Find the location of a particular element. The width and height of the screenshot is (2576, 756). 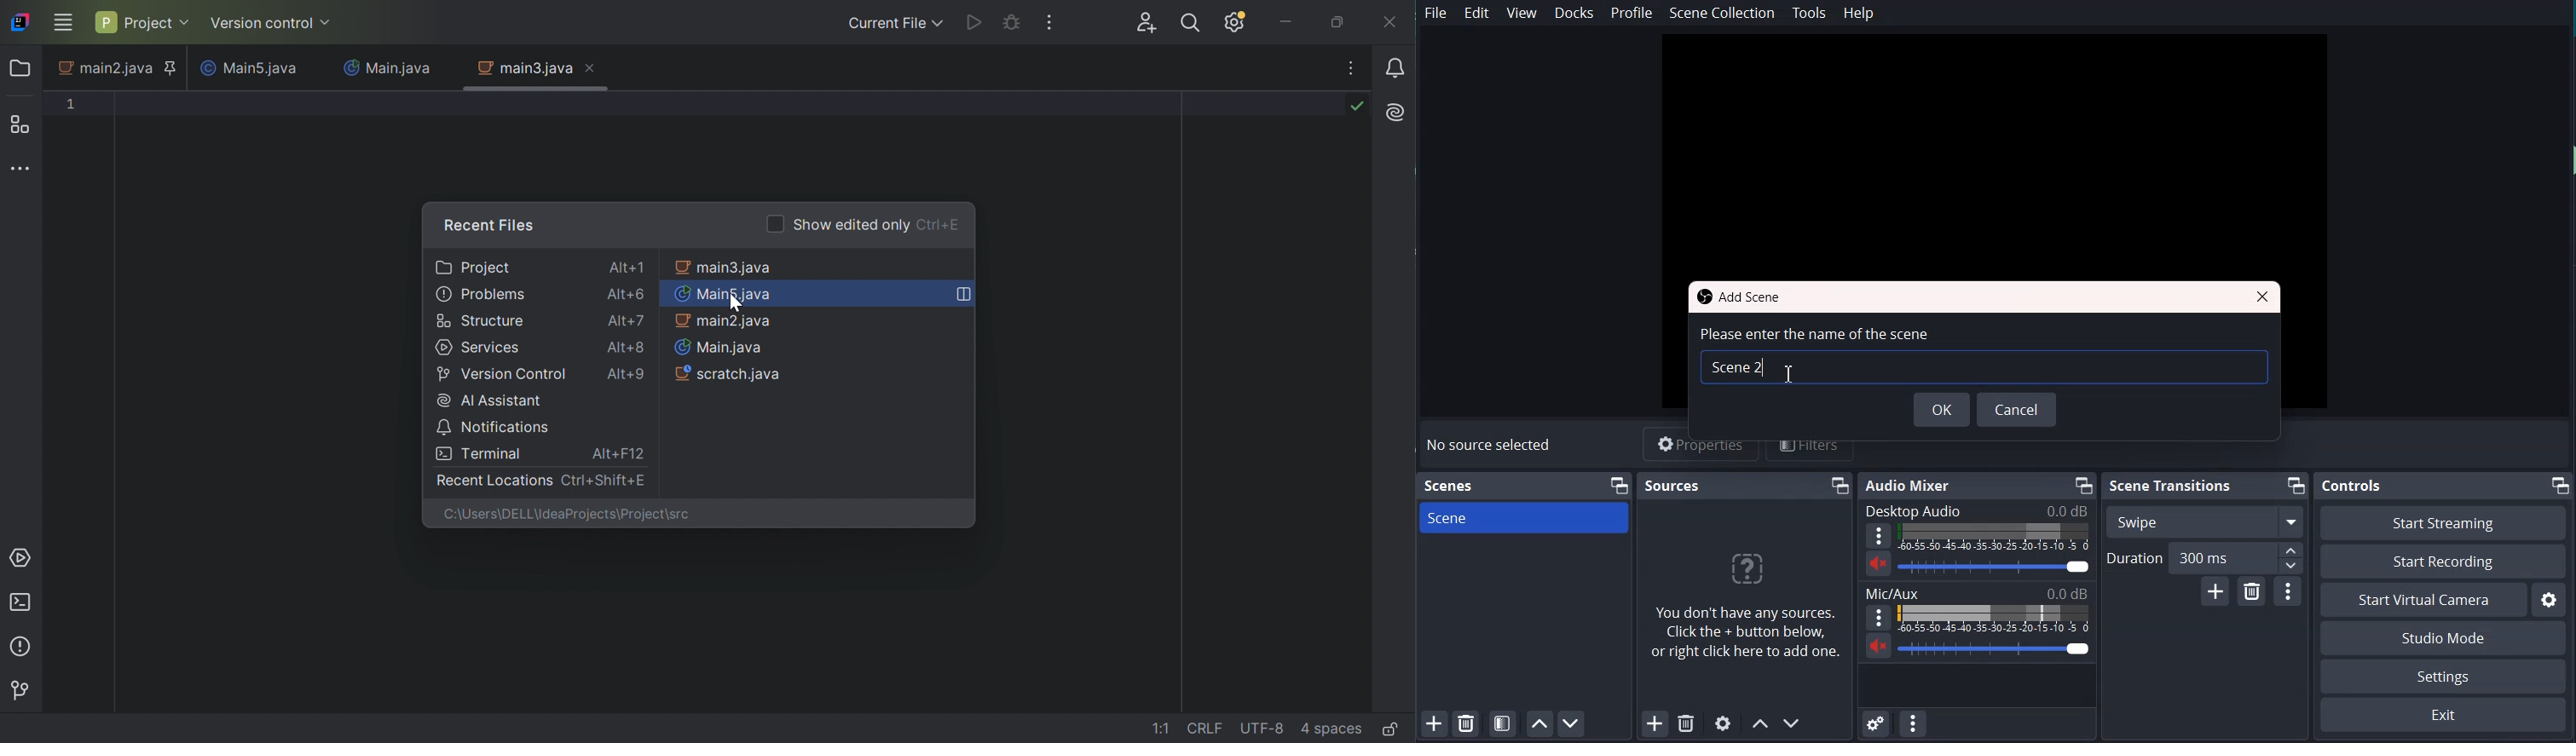

Cancel is located at coordinates (2017, 411).